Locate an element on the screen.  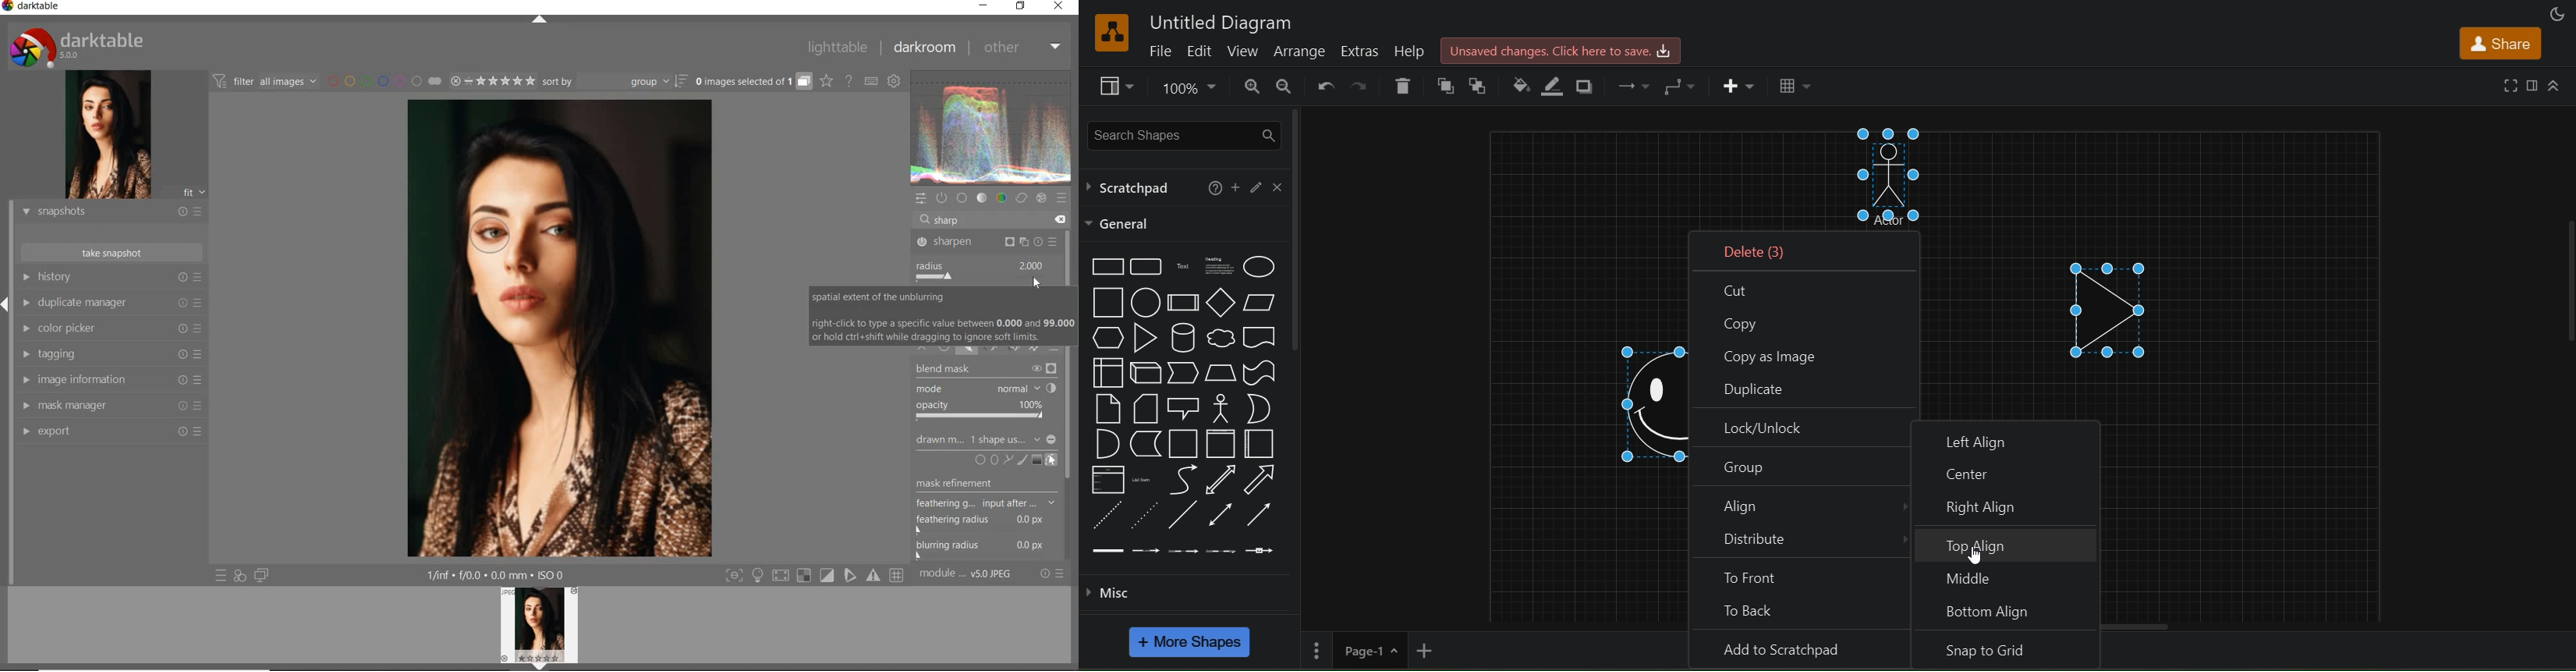
list items is located at coordinates (1143, 478).